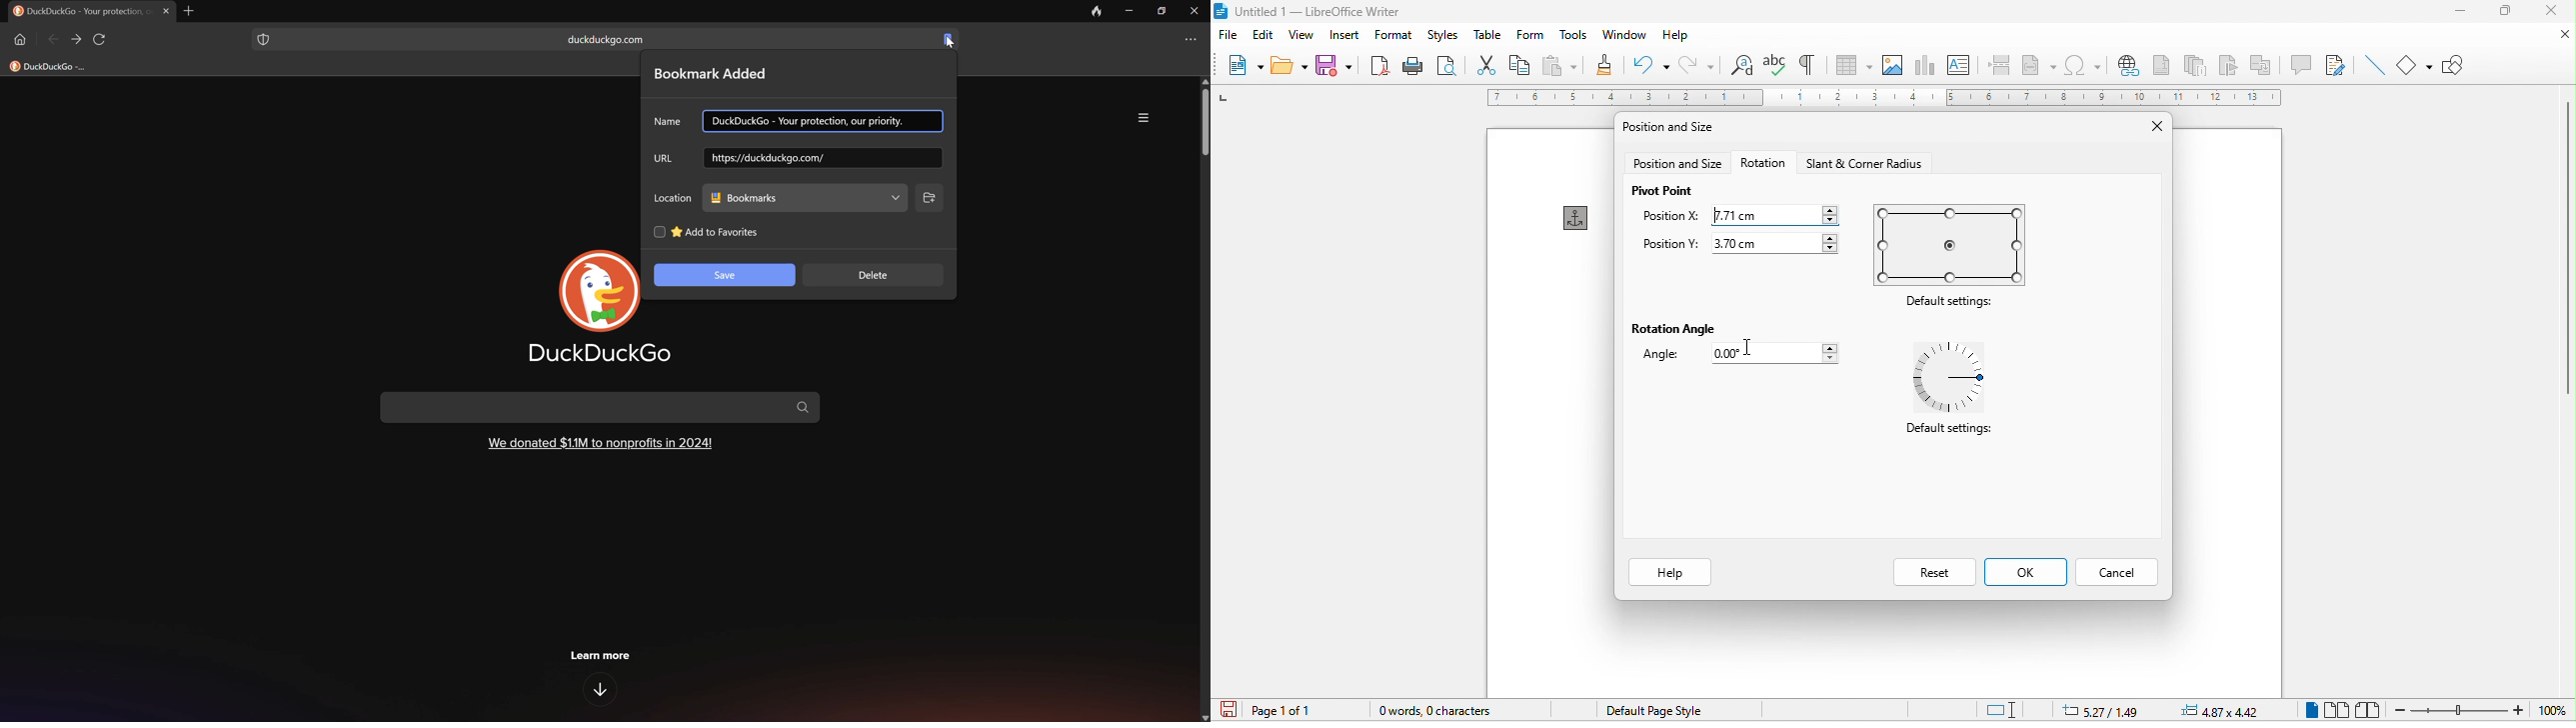 The height and width of the screenshot is (728, 2576). Describe the element at coordinates (1928, 65) in the screenshot. I see `chart` at that location.